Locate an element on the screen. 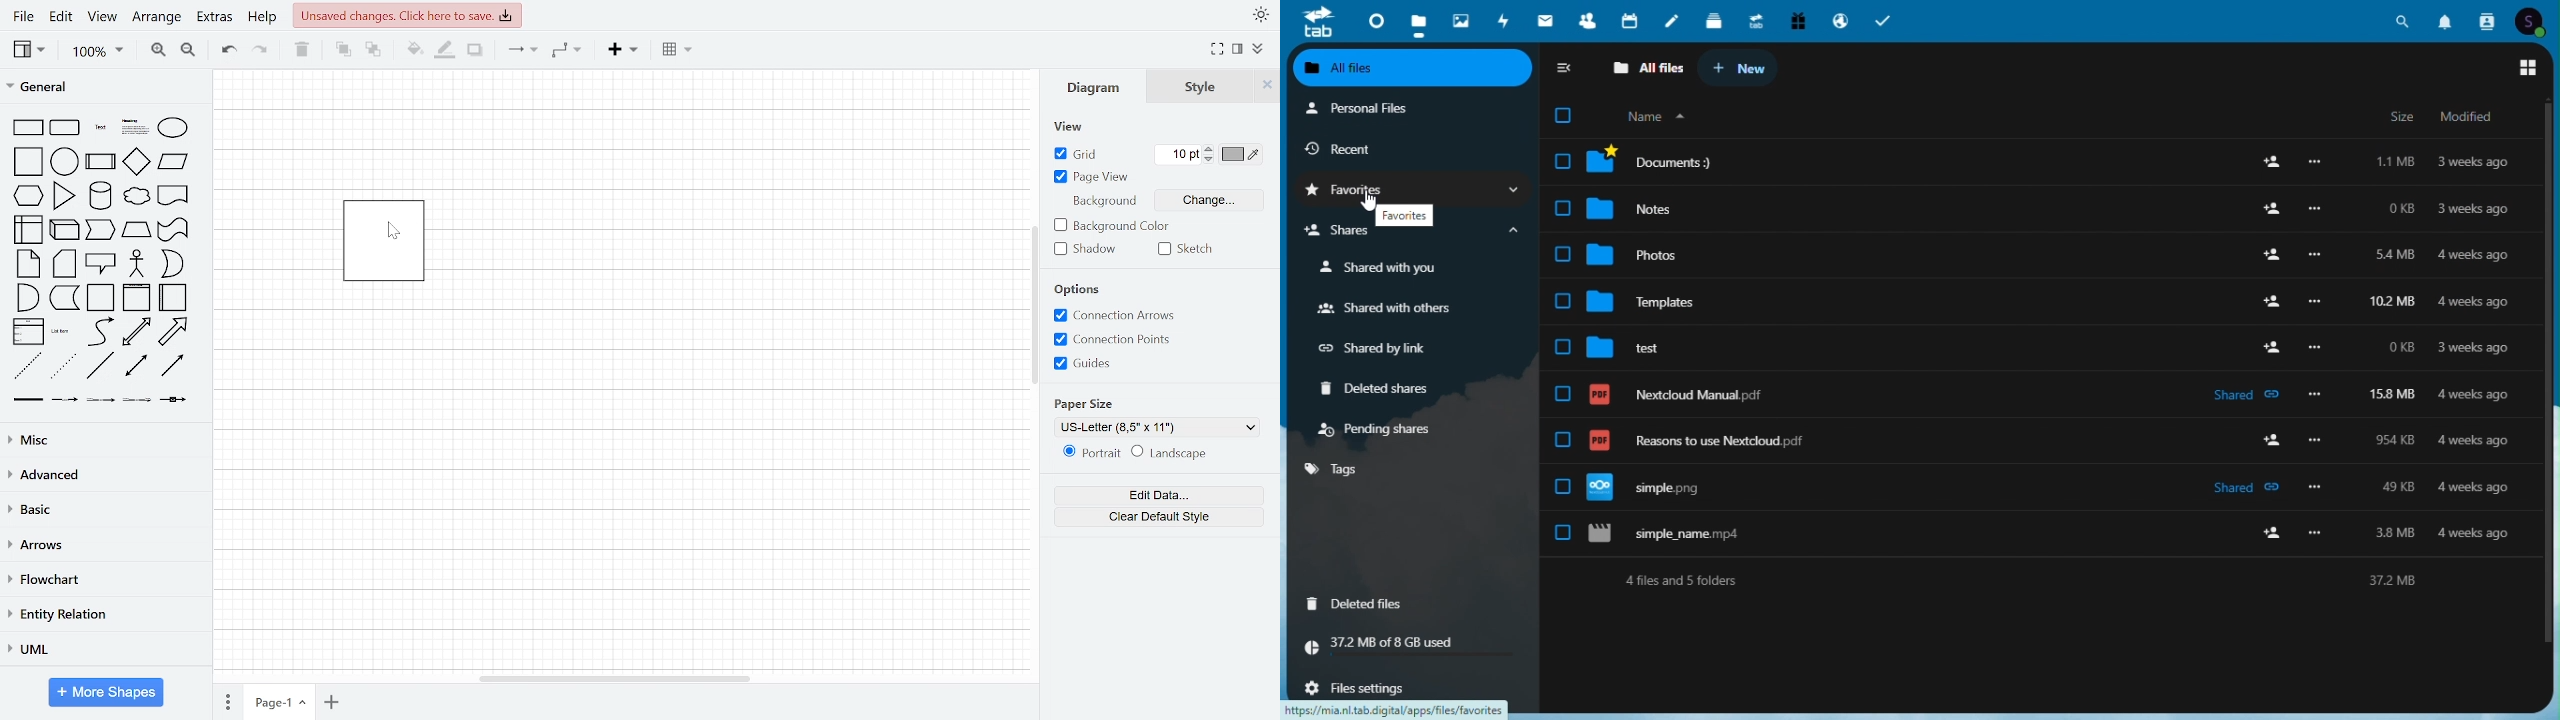 The height and width of the screenshot is (728, 2576). tape is located at coordinates (174, 229).